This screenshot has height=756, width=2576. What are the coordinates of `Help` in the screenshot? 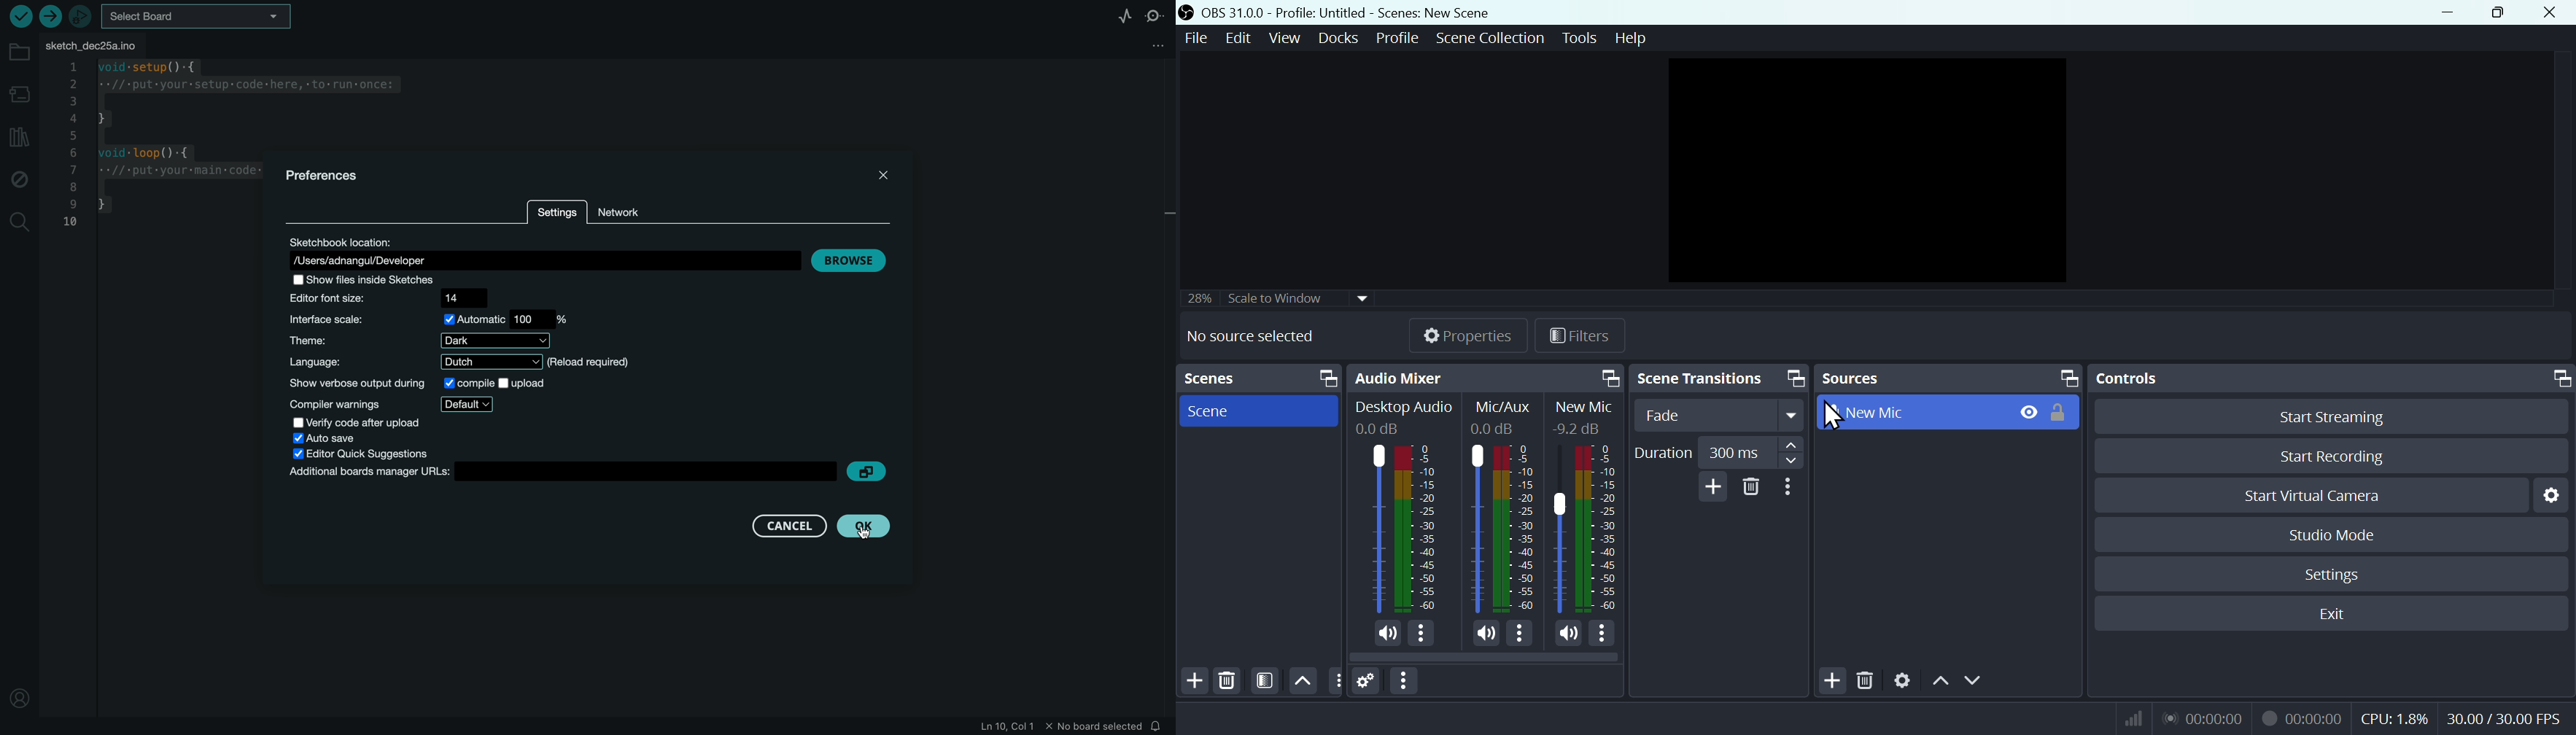 It's located at (1633, 39).